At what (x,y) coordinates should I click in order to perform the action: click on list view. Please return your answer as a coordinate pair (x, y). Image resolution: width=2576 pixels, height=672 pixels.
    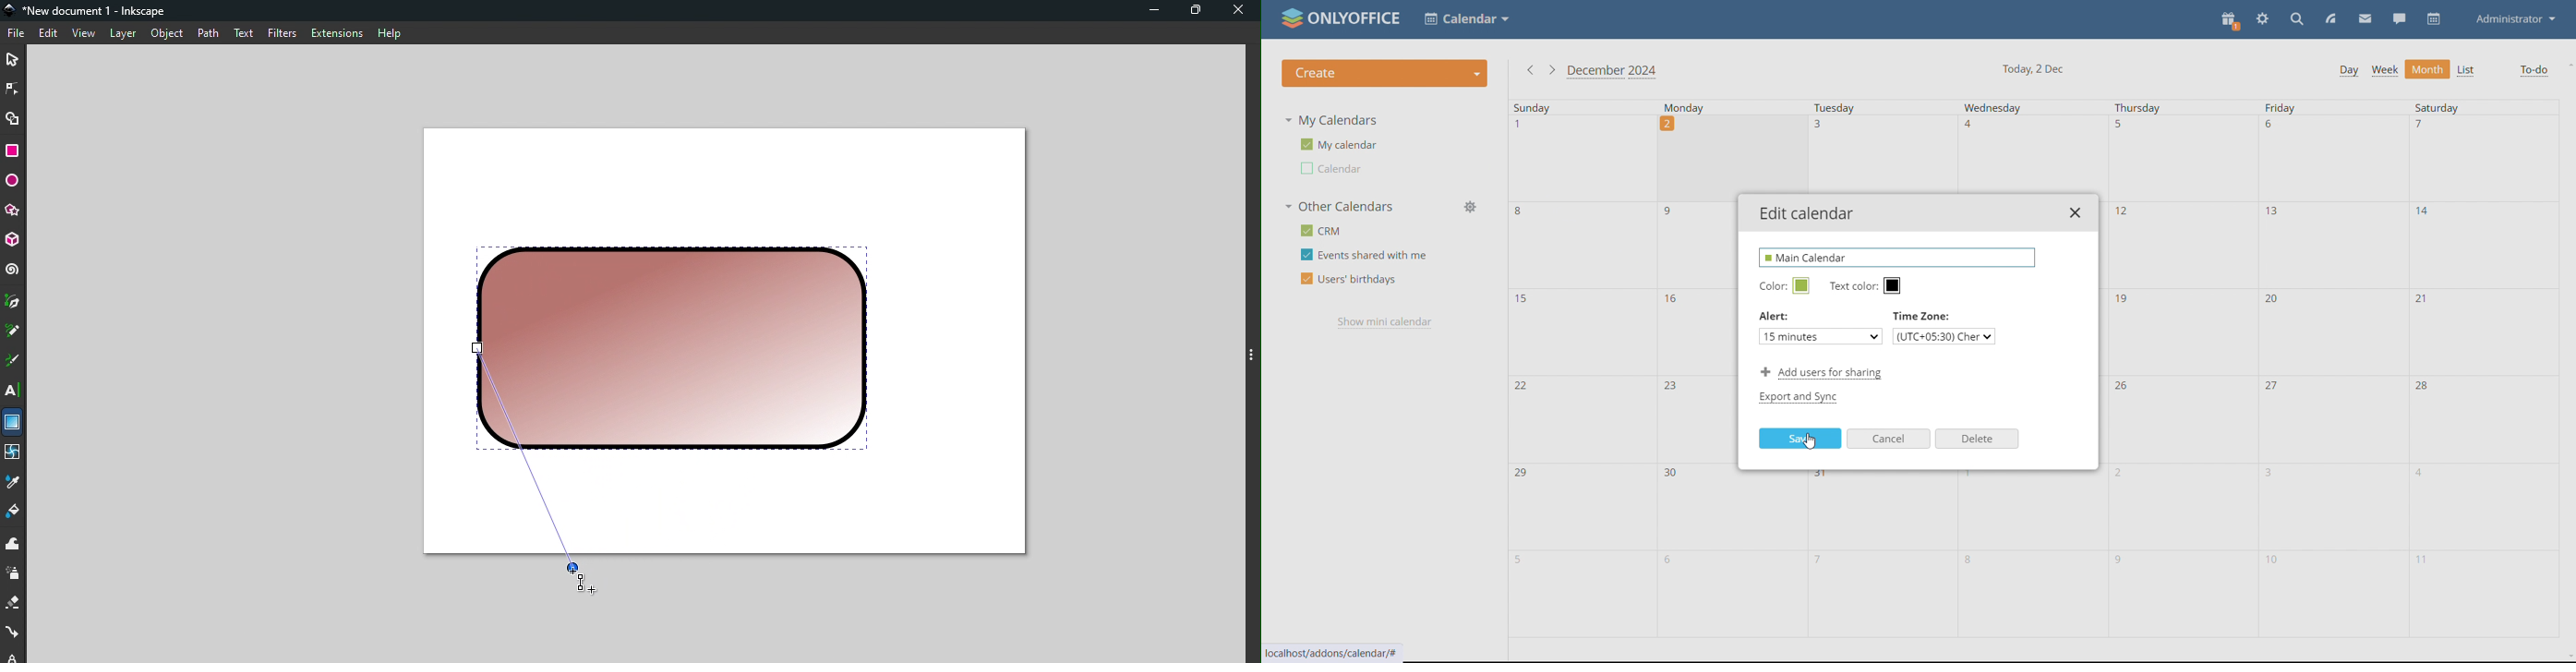
    Looking at the image, I should click on (2467, 71).